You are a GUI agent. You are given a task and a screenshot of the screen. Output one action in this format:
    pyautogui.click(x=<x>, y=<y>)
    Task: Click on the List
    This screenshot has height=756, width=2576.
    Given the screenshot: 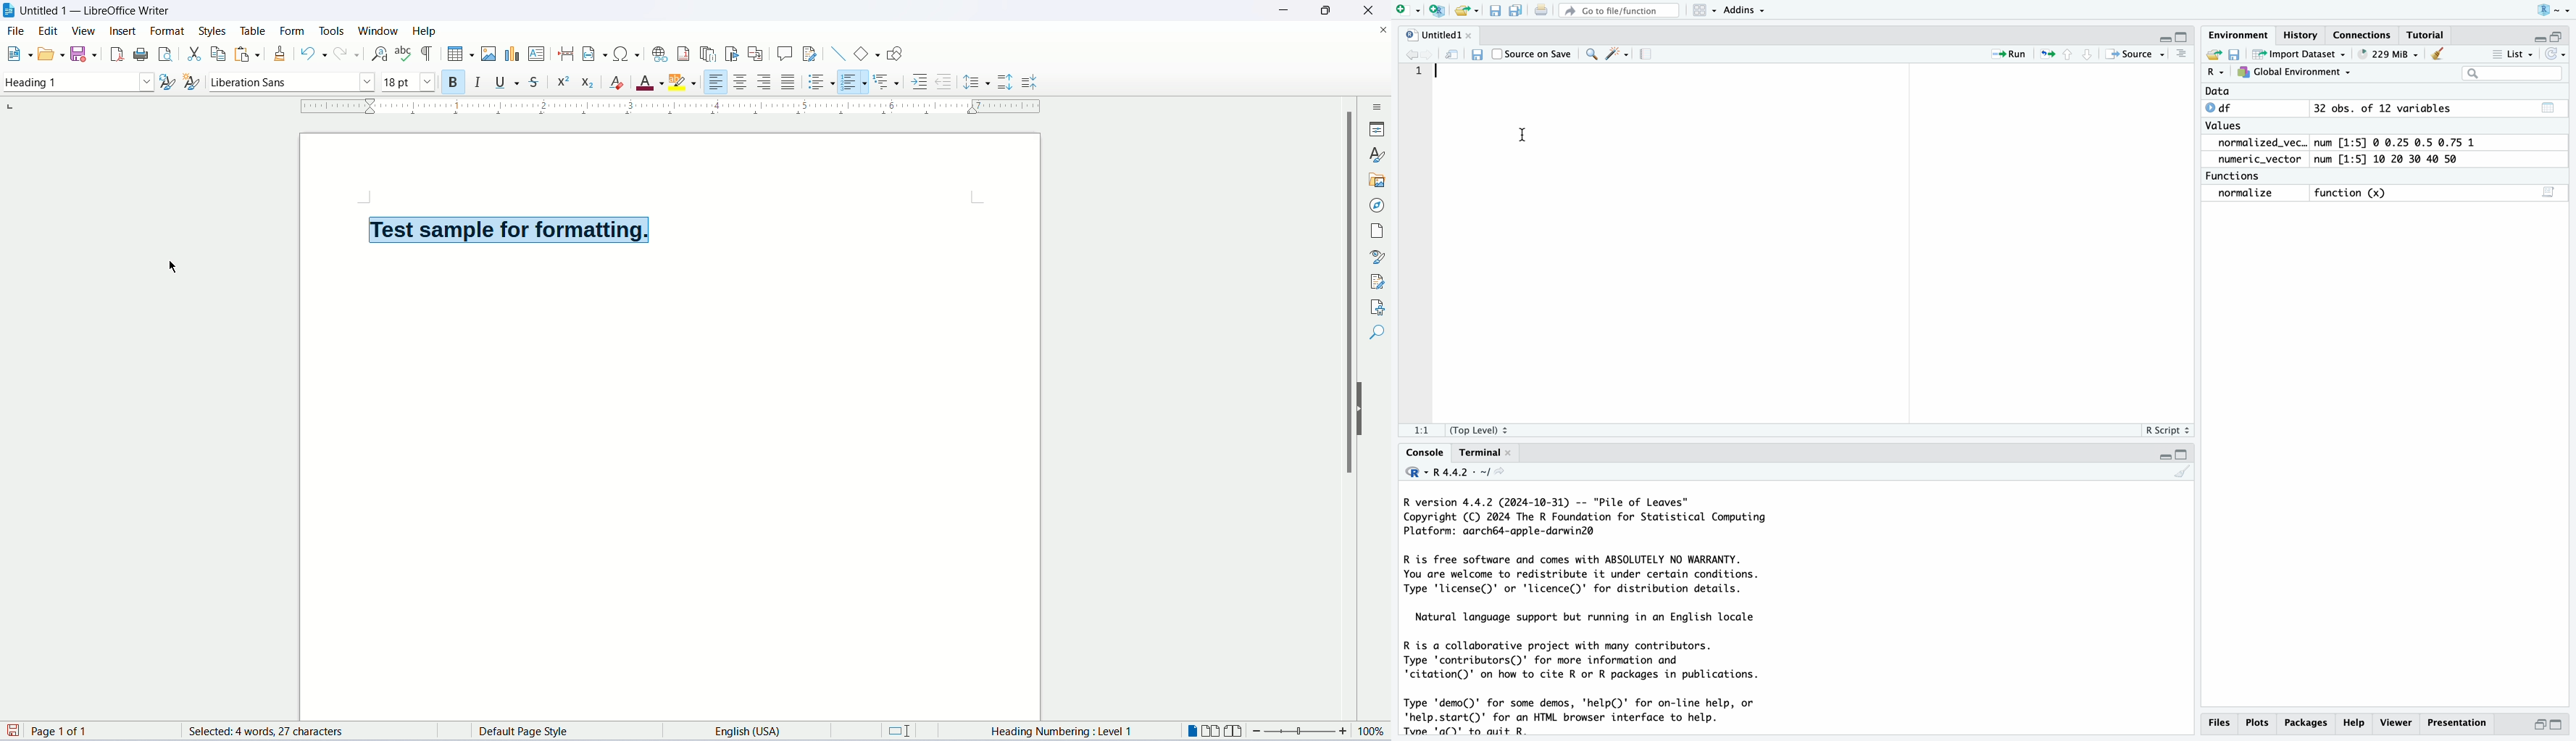 What is the action you would take?
    pyautogui.click(x=2512, y=56)
    